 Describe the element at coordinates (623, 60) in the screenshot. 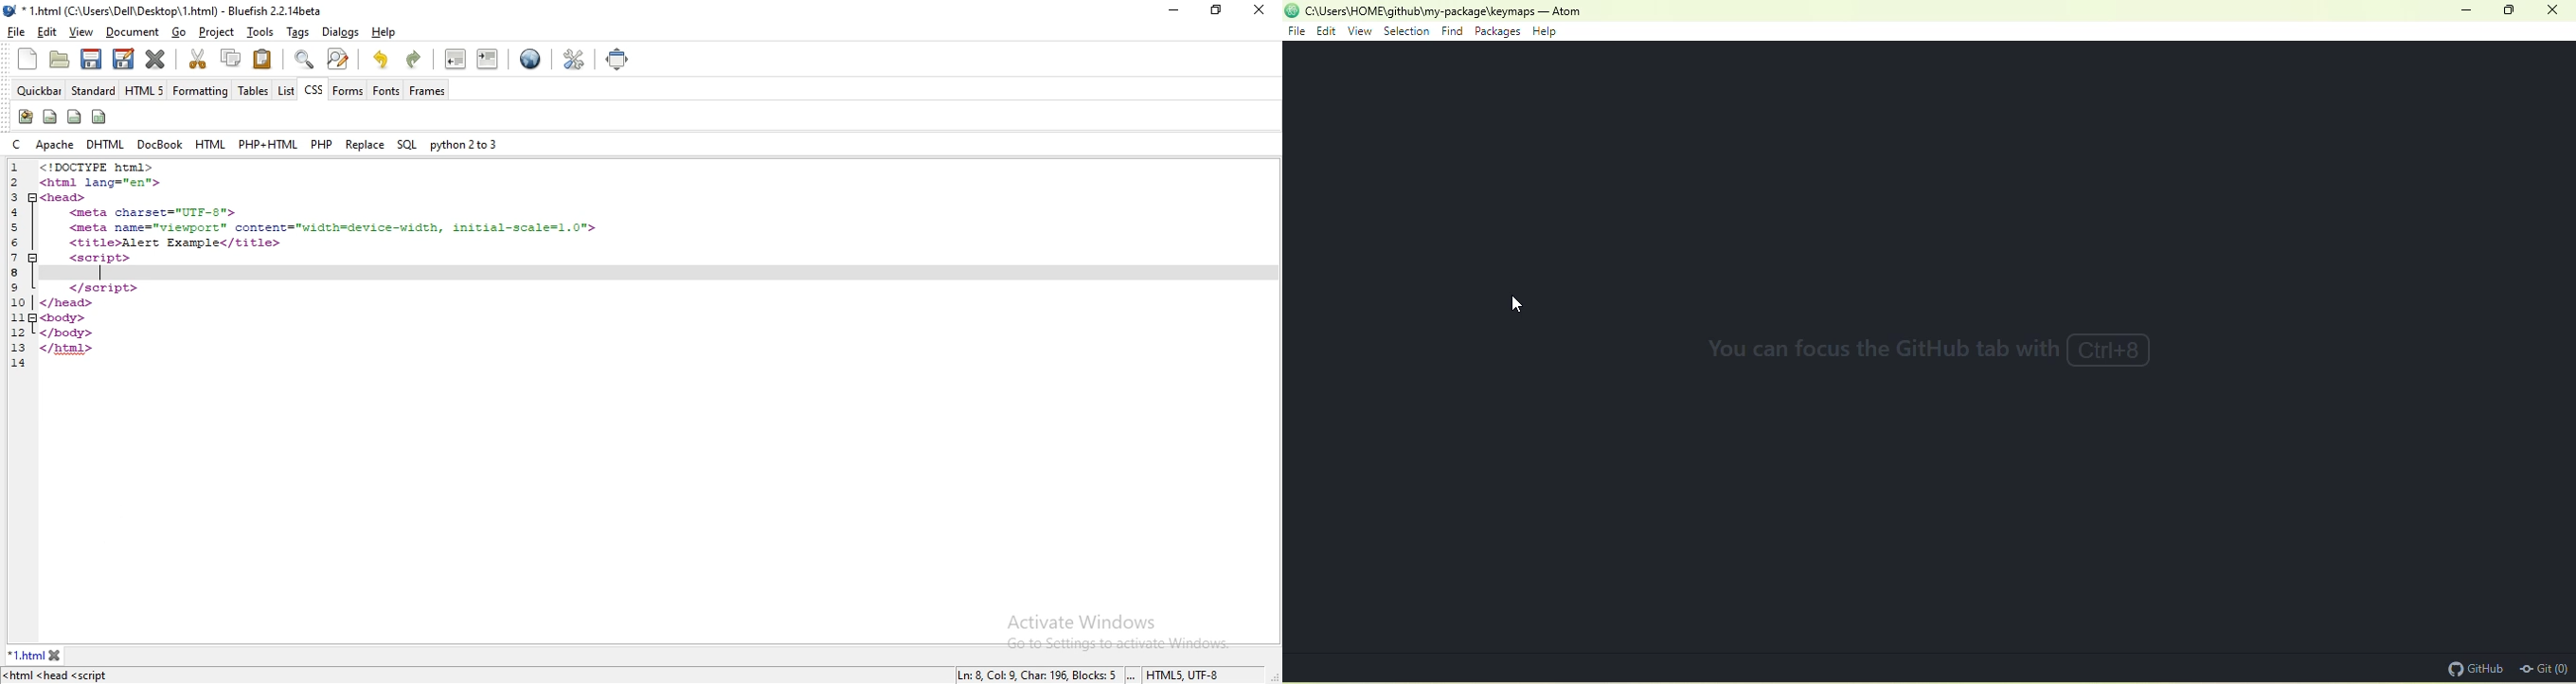

I see `full screen` at that location.